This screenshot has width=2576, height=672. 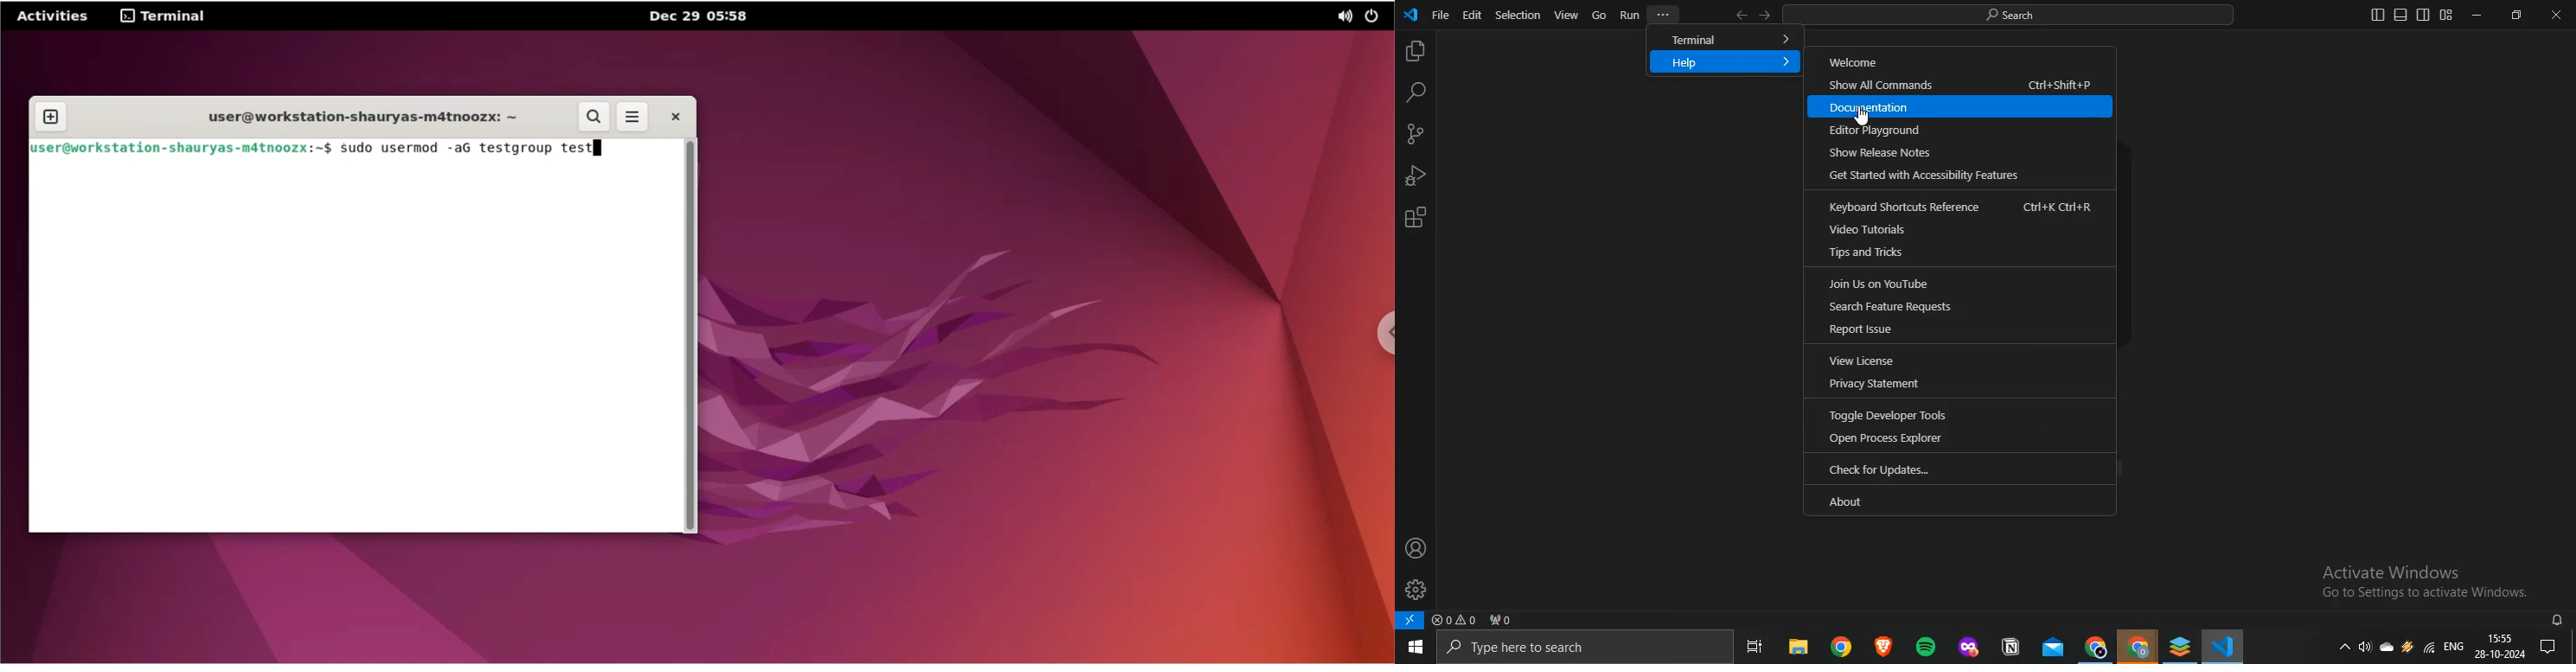 I want to click on Keyboard Shortcuts Reference , so click(x=1958, y=204).